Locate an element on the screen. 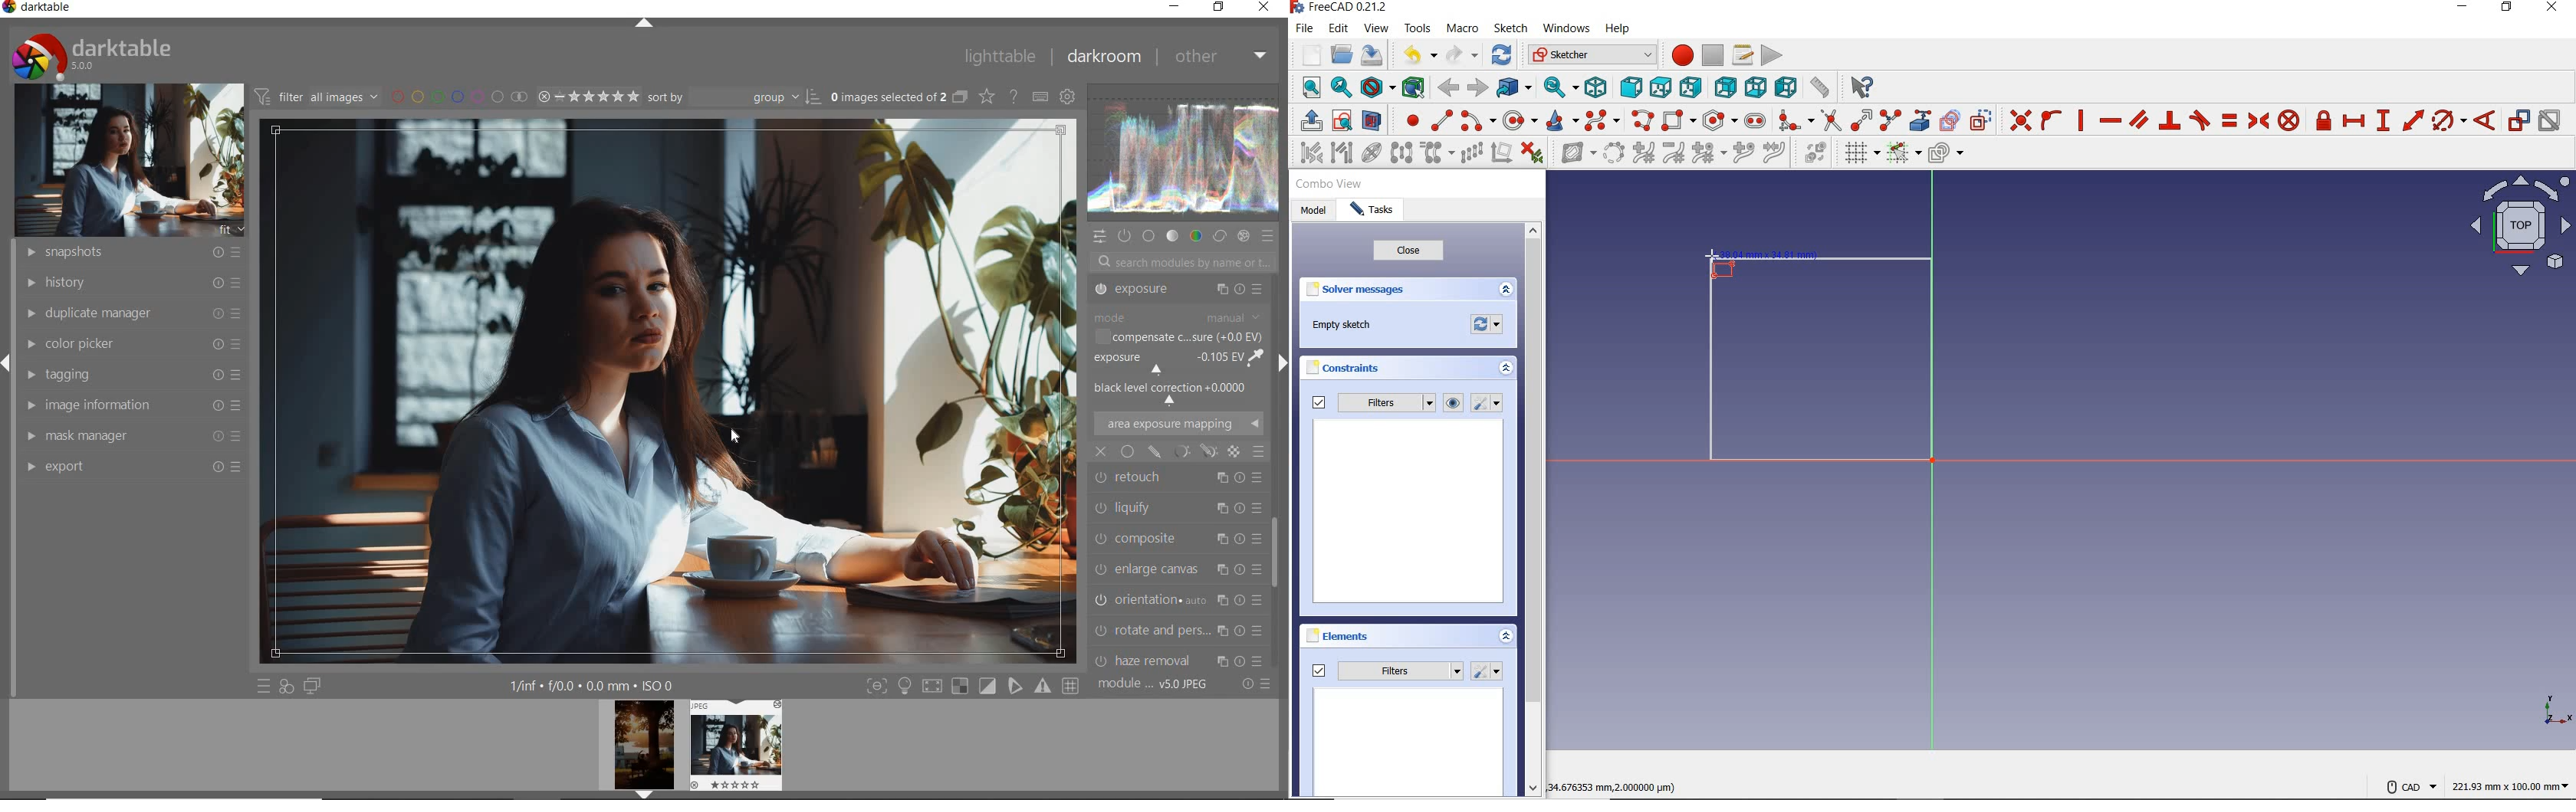  ORIENTATION is located at coordinates (1181, 504).